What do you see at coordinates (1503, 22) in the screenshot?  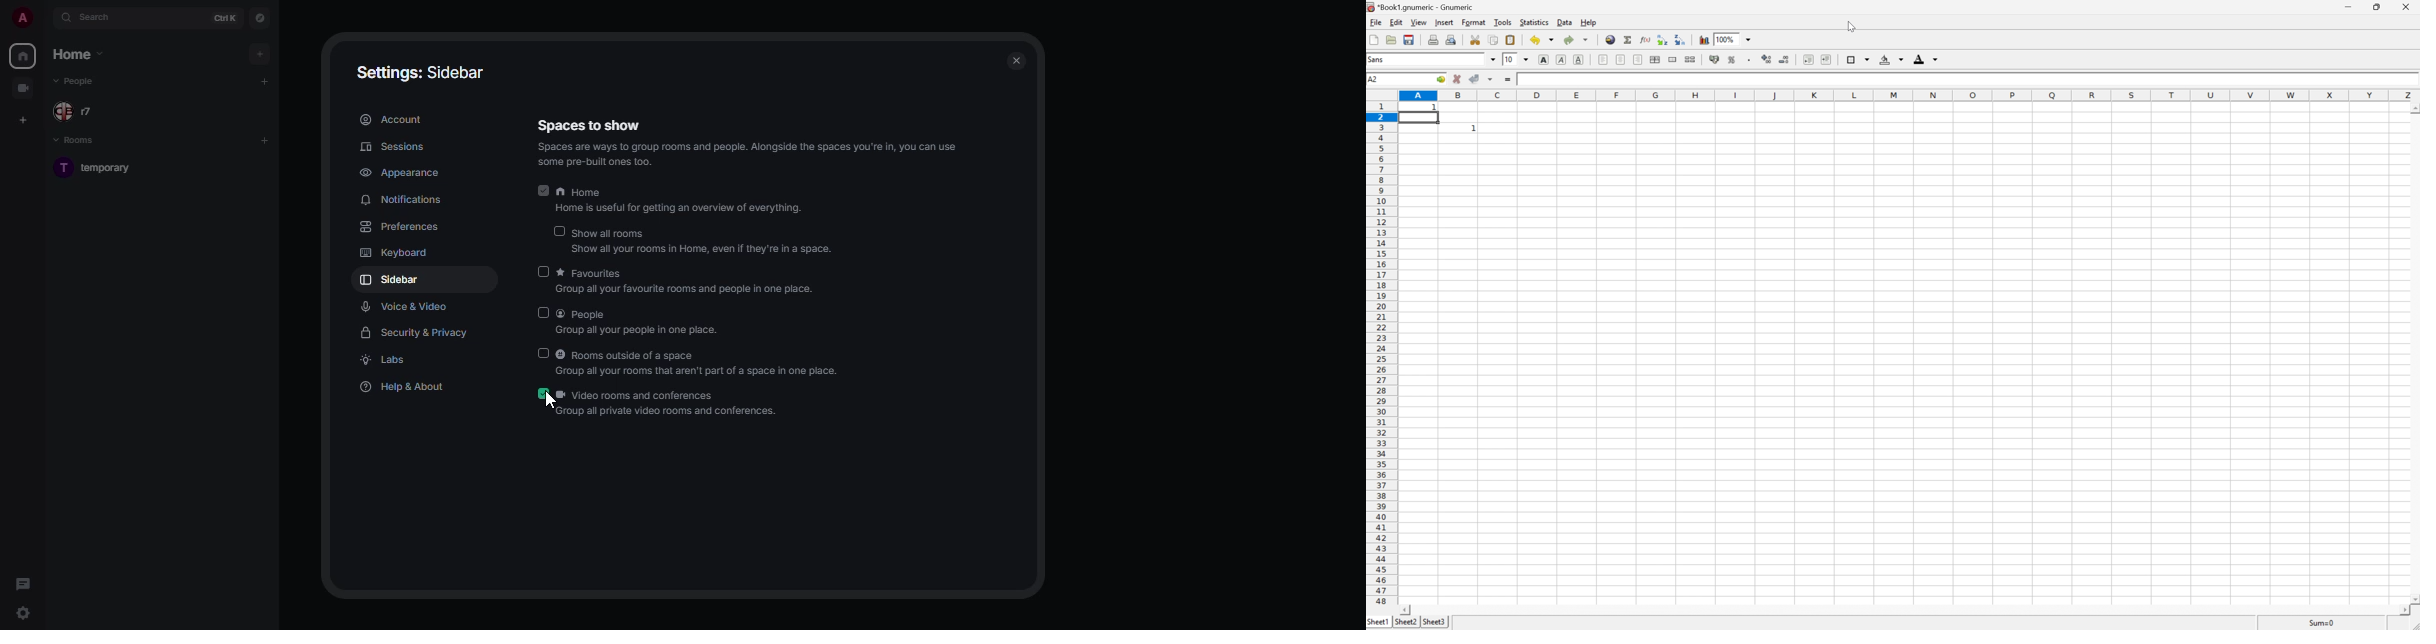 I see `tools` at bounding box center [1503, 22].